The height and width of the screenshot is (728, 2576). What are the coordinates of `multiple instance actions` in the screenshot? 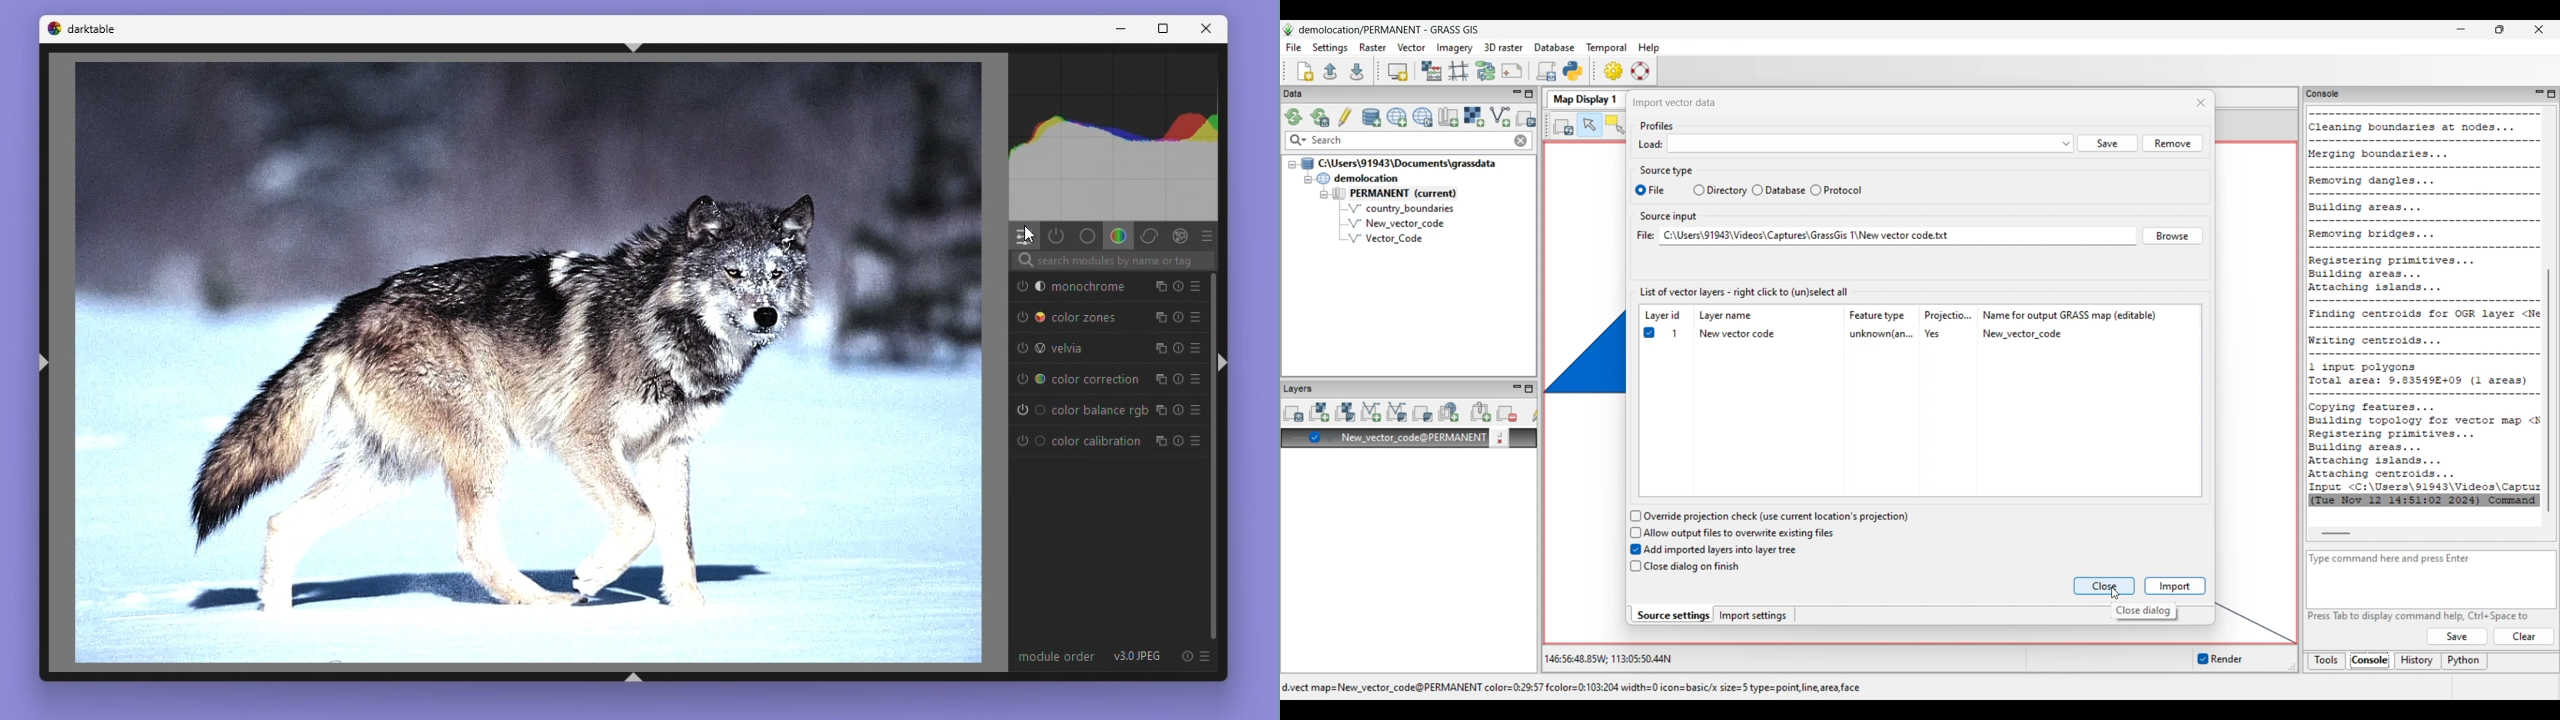 It's located at (1158, 442).